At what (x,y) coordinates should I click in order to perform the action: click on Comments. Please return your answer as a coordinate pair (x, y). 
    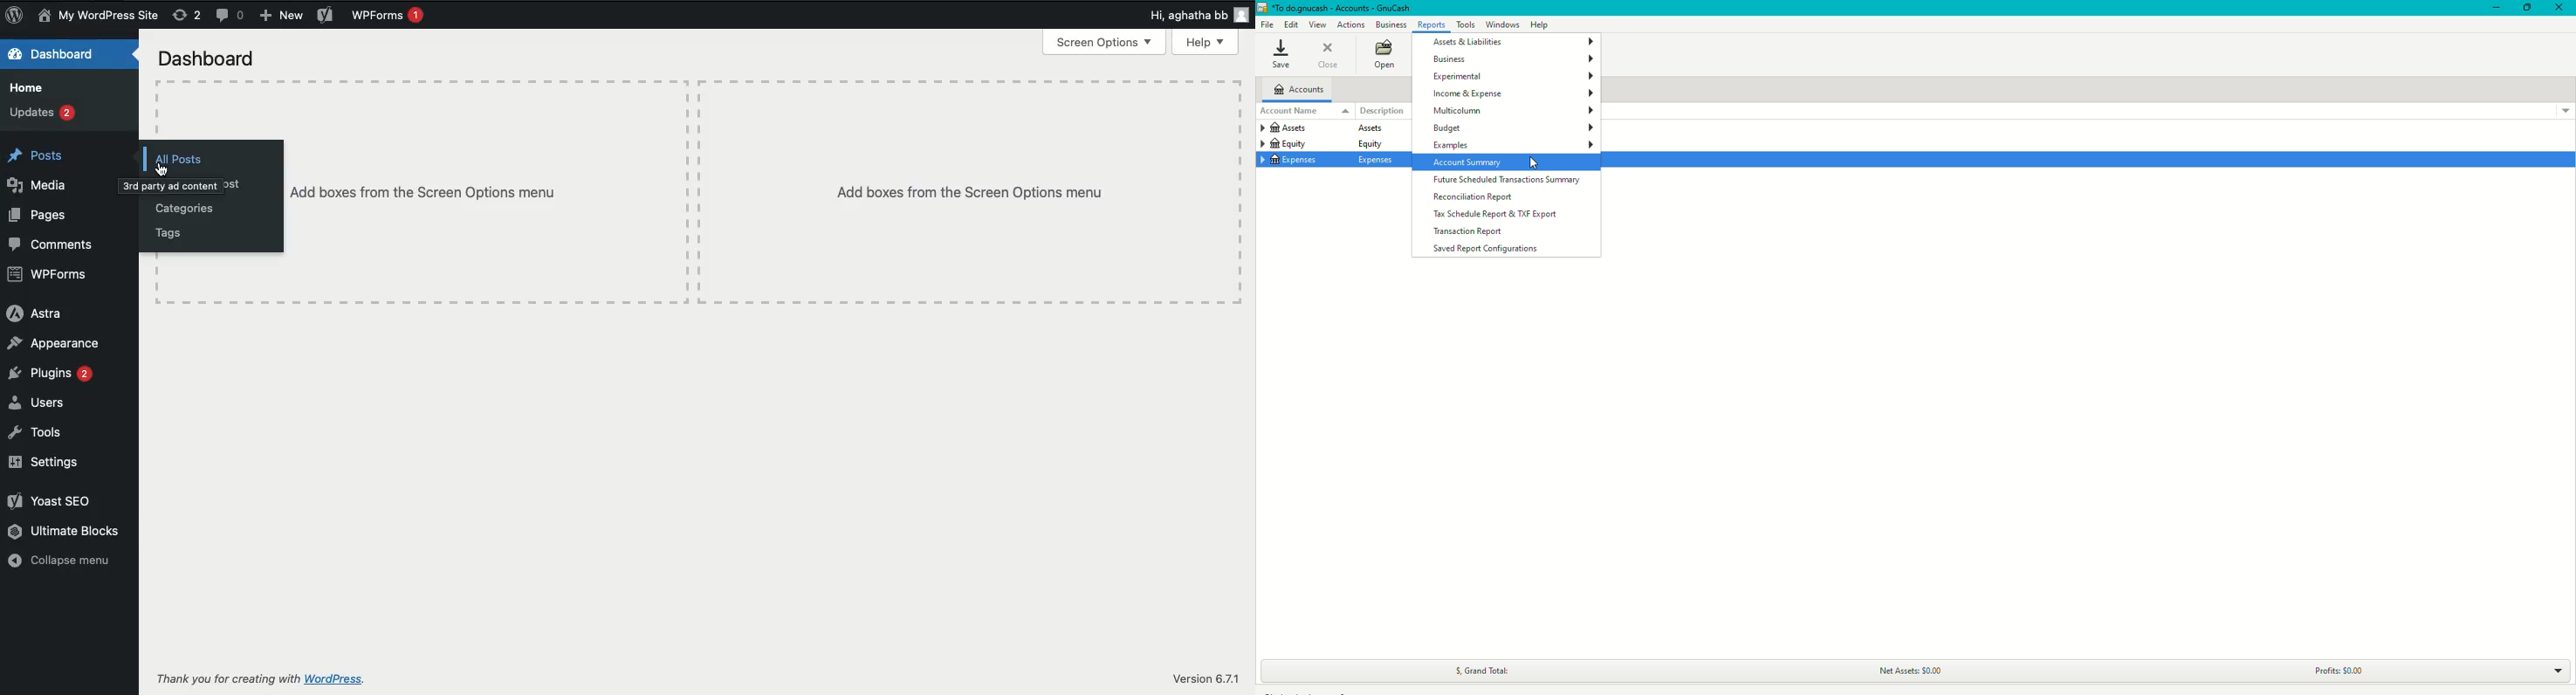
    Looking at the image, I should click on (50, 244).